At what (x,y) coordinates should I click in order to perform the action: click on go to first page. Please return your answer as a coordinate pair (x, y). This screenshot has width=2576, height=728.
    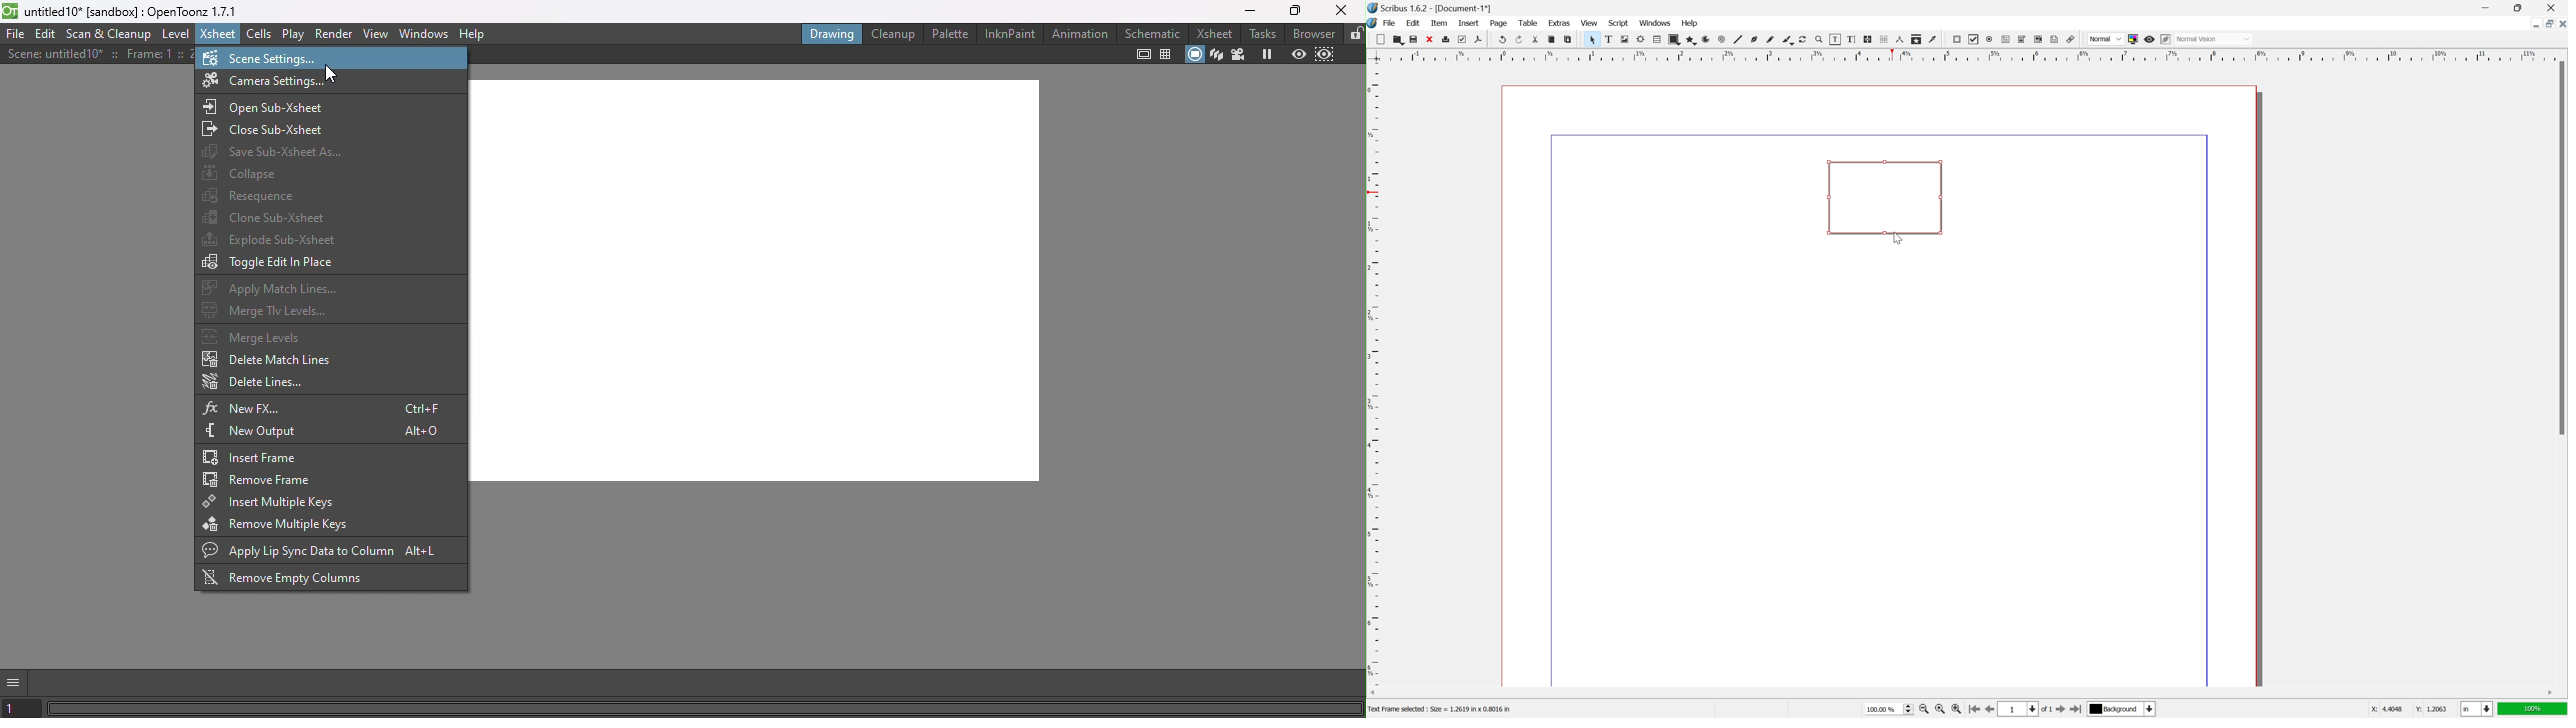
    Looking at the image, I should click on (1975, 709).